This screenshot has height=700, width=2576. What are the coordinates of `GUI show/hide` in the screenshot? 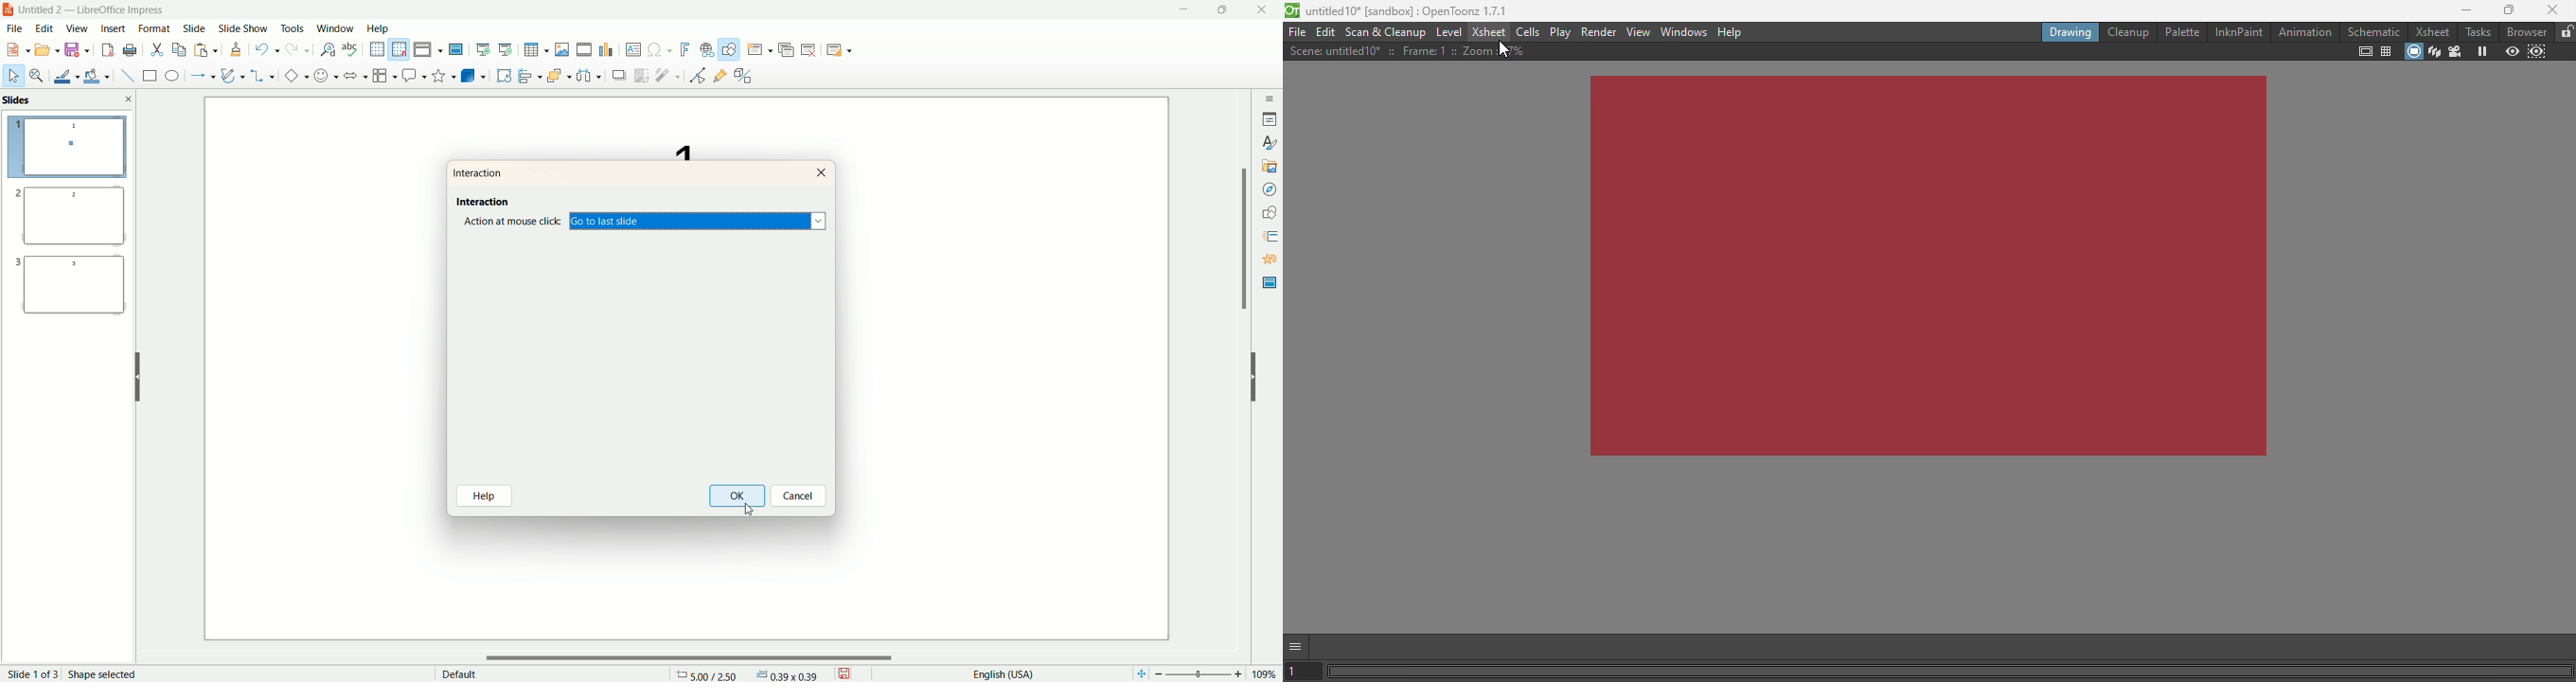 It's located at (1296, 647).